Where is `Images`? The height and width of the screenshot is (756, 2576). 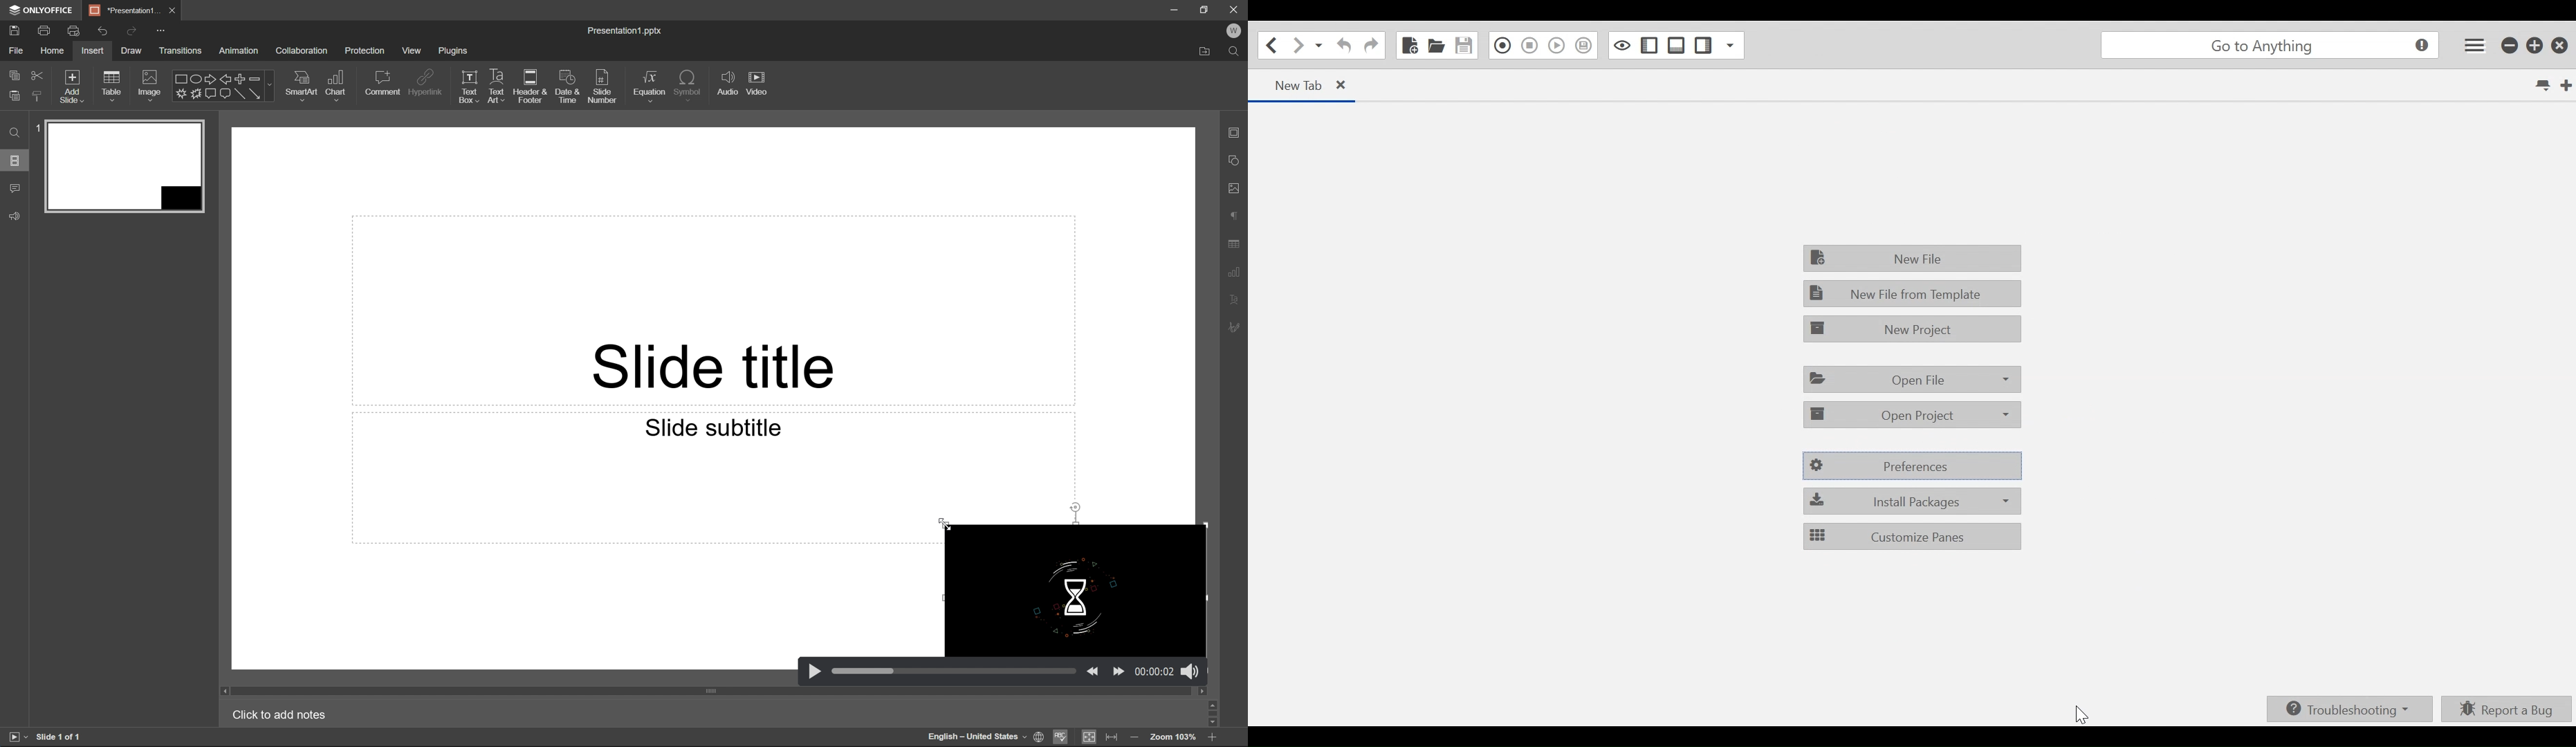
Images is located at coordinates (148, 85).